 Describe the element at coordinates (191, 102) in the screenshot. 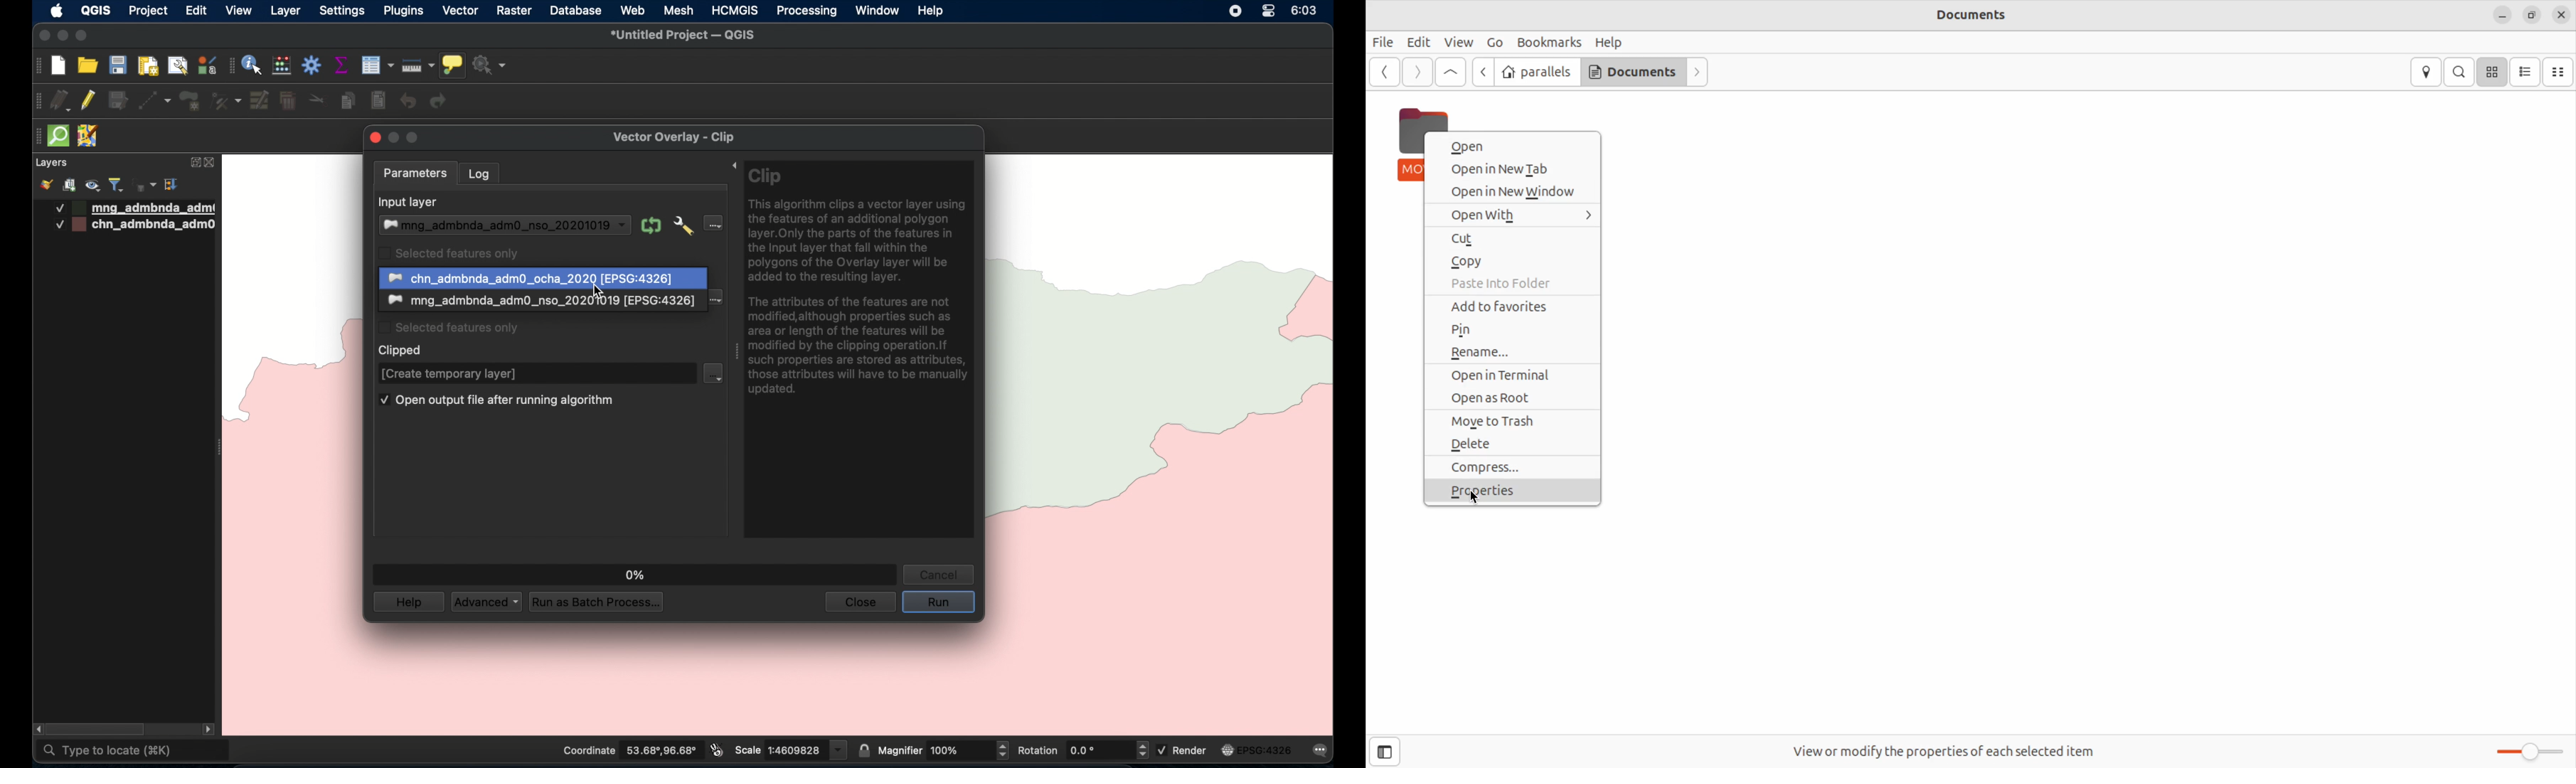

I see `add polygon` at that location.